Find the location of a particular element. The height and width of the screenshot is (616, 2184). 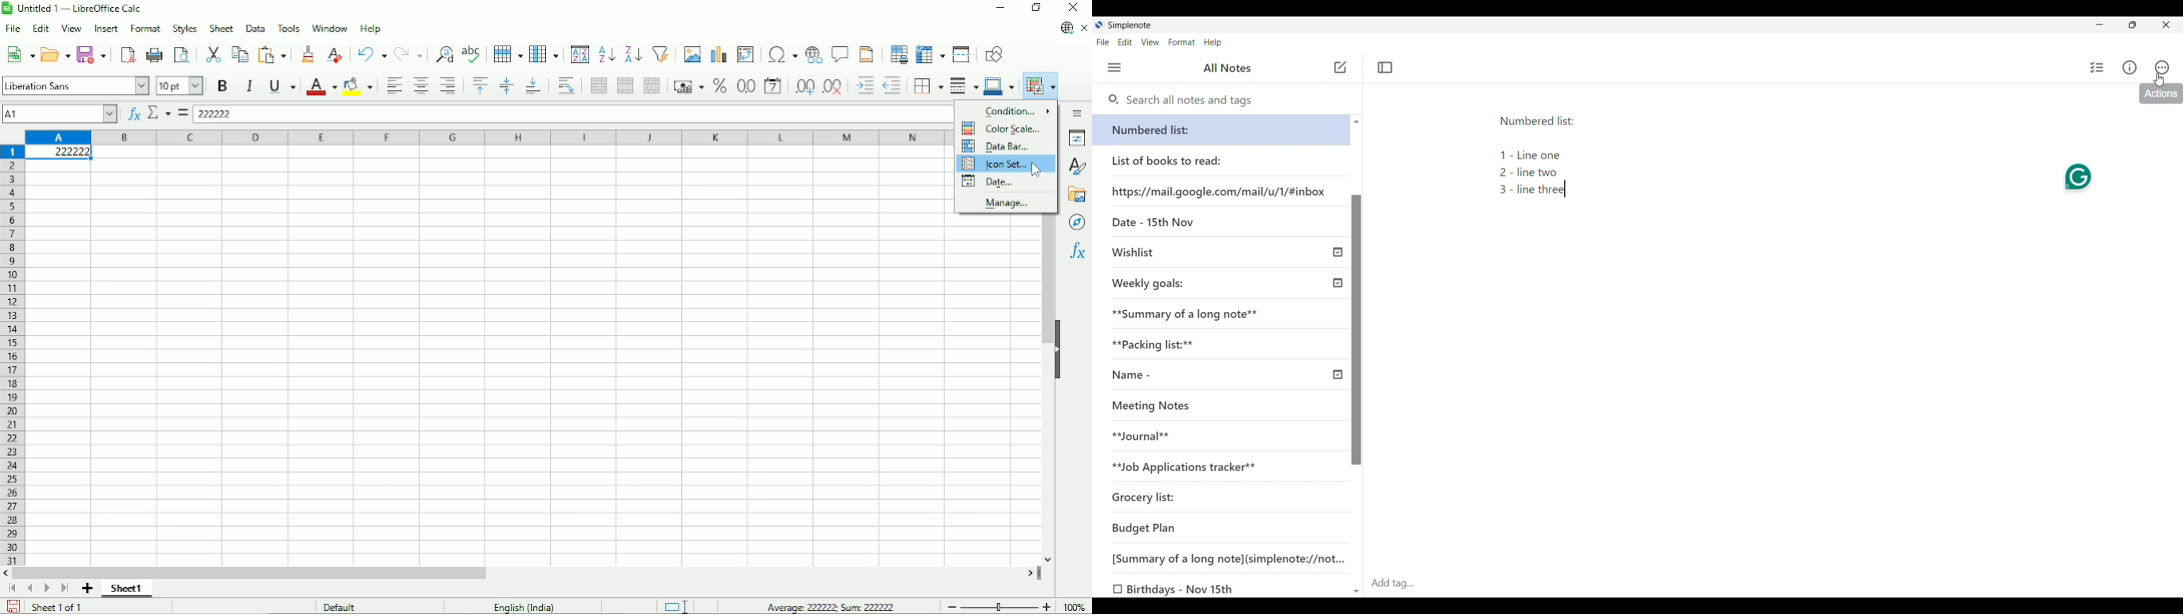

Sheet 1 of 1 is located at coordinates (60, 606).